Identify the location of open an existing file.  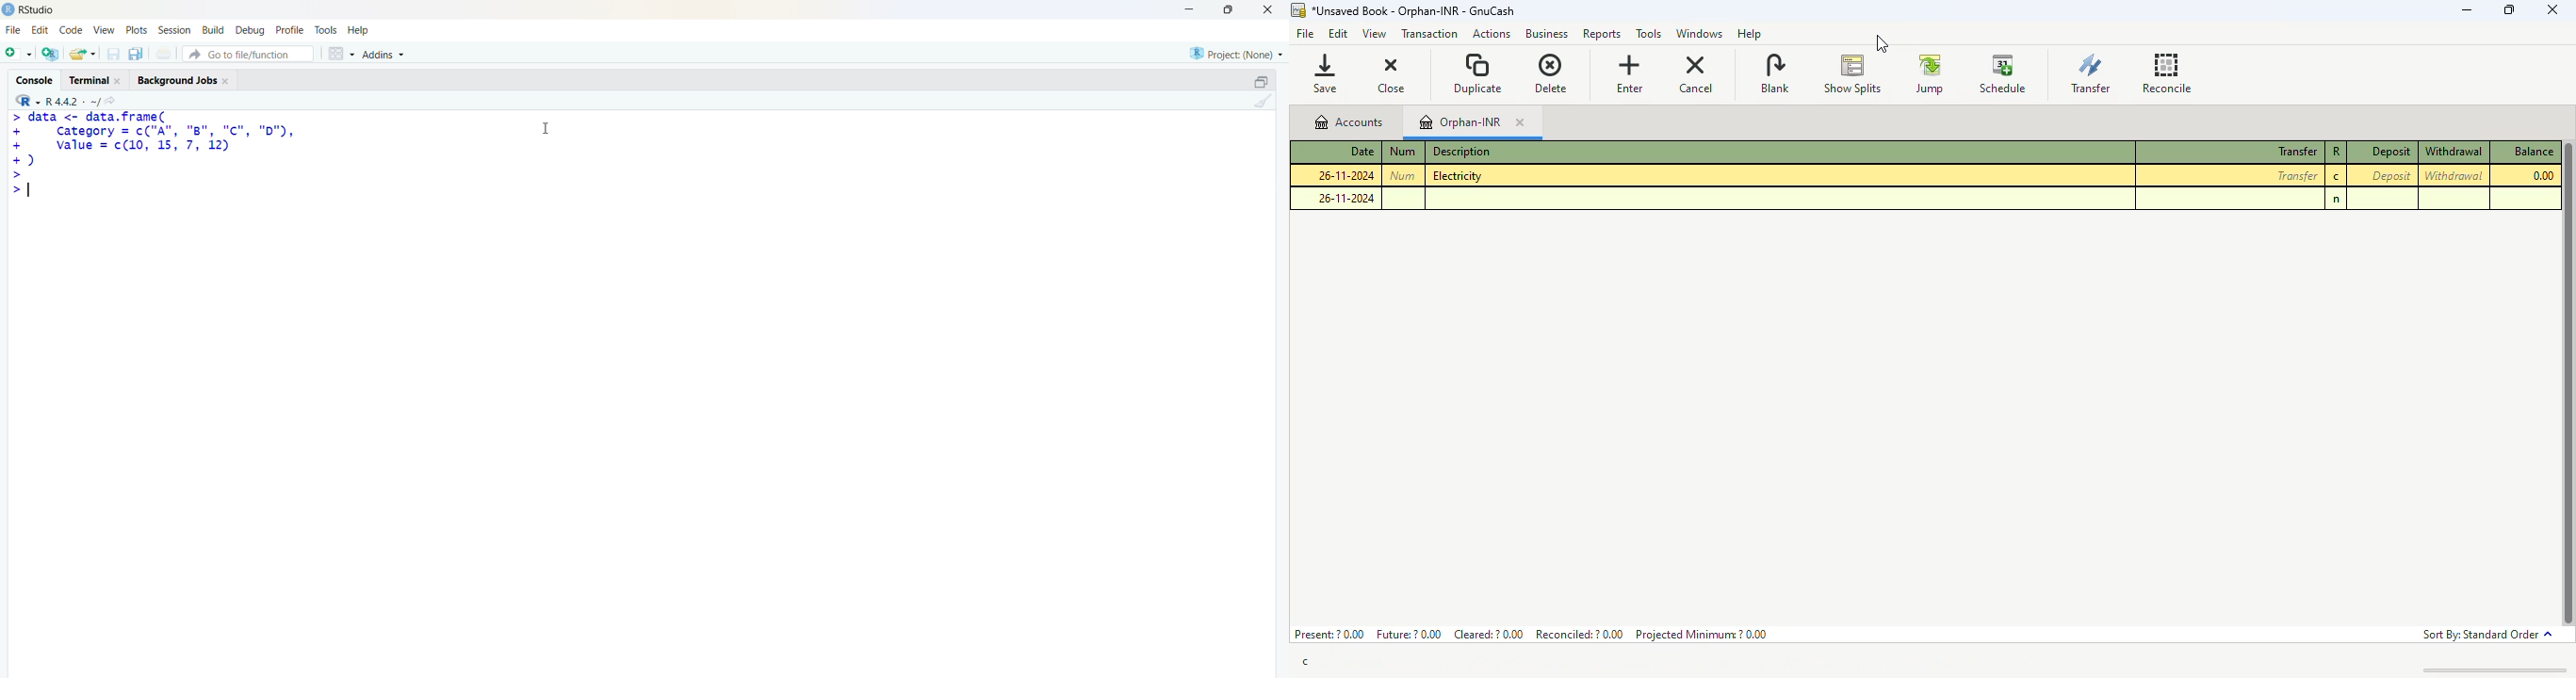
(82, 53).